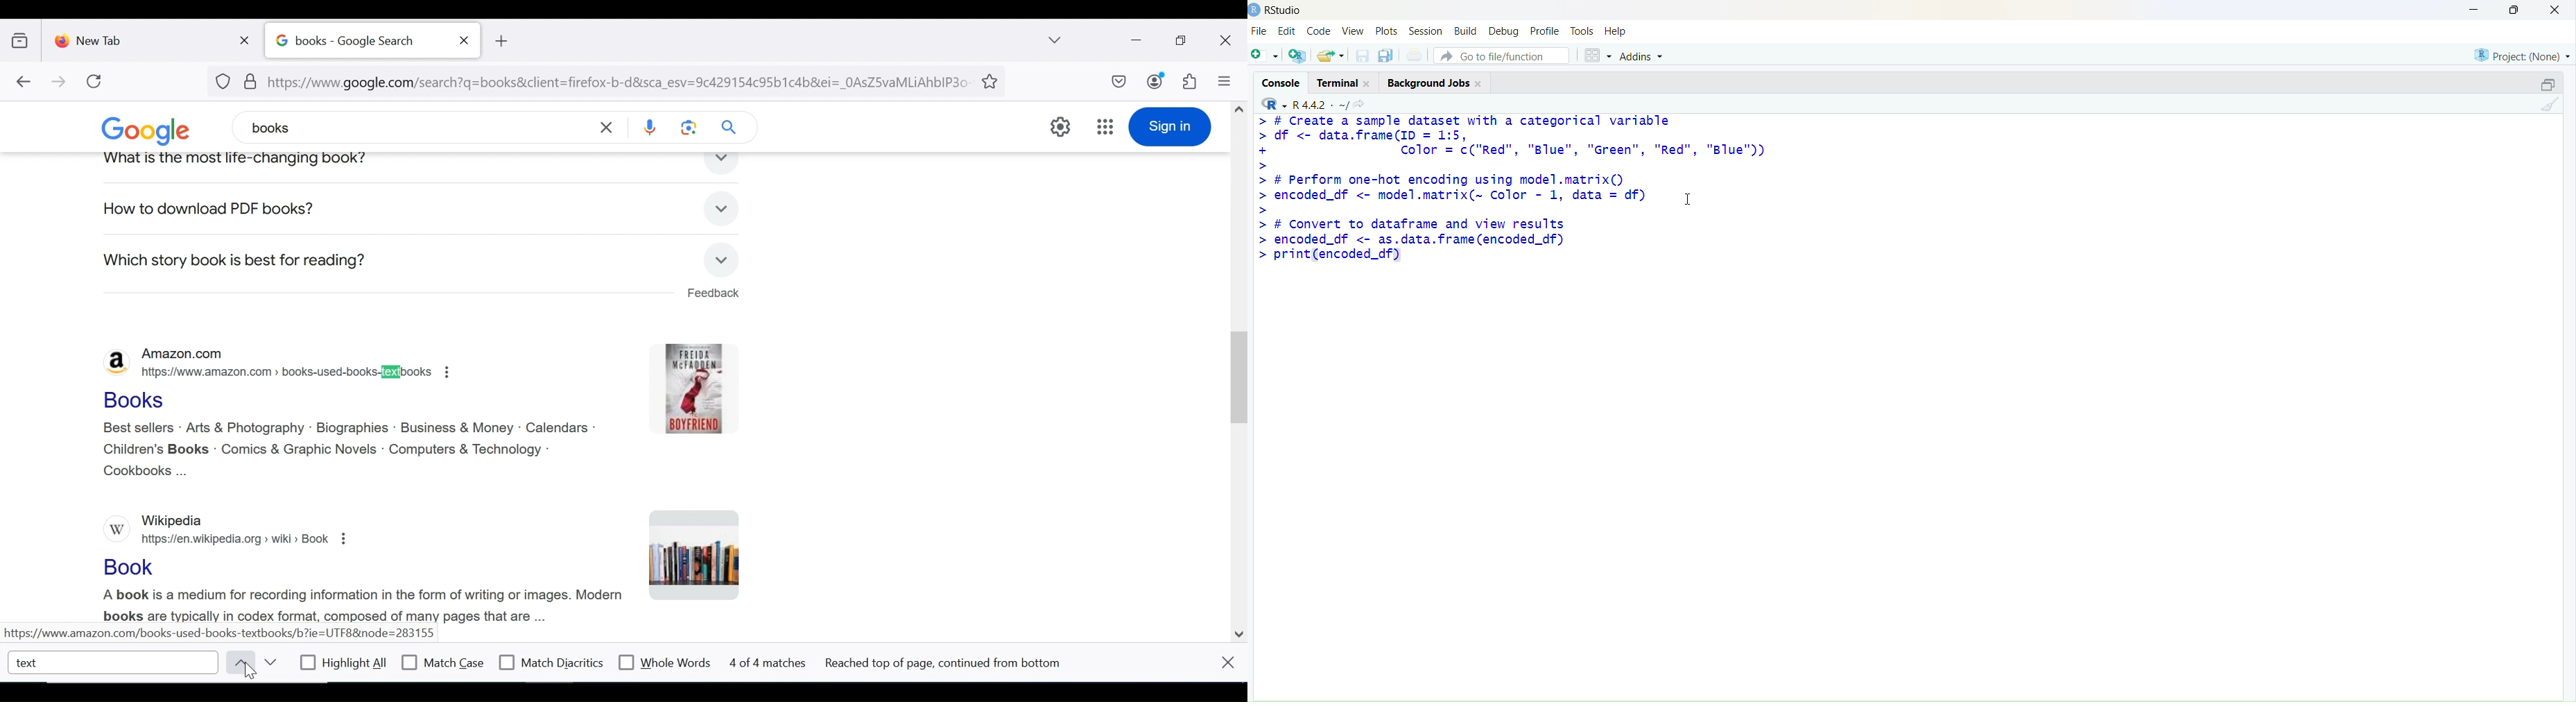  I want to click on clean, so click(2550, 104).